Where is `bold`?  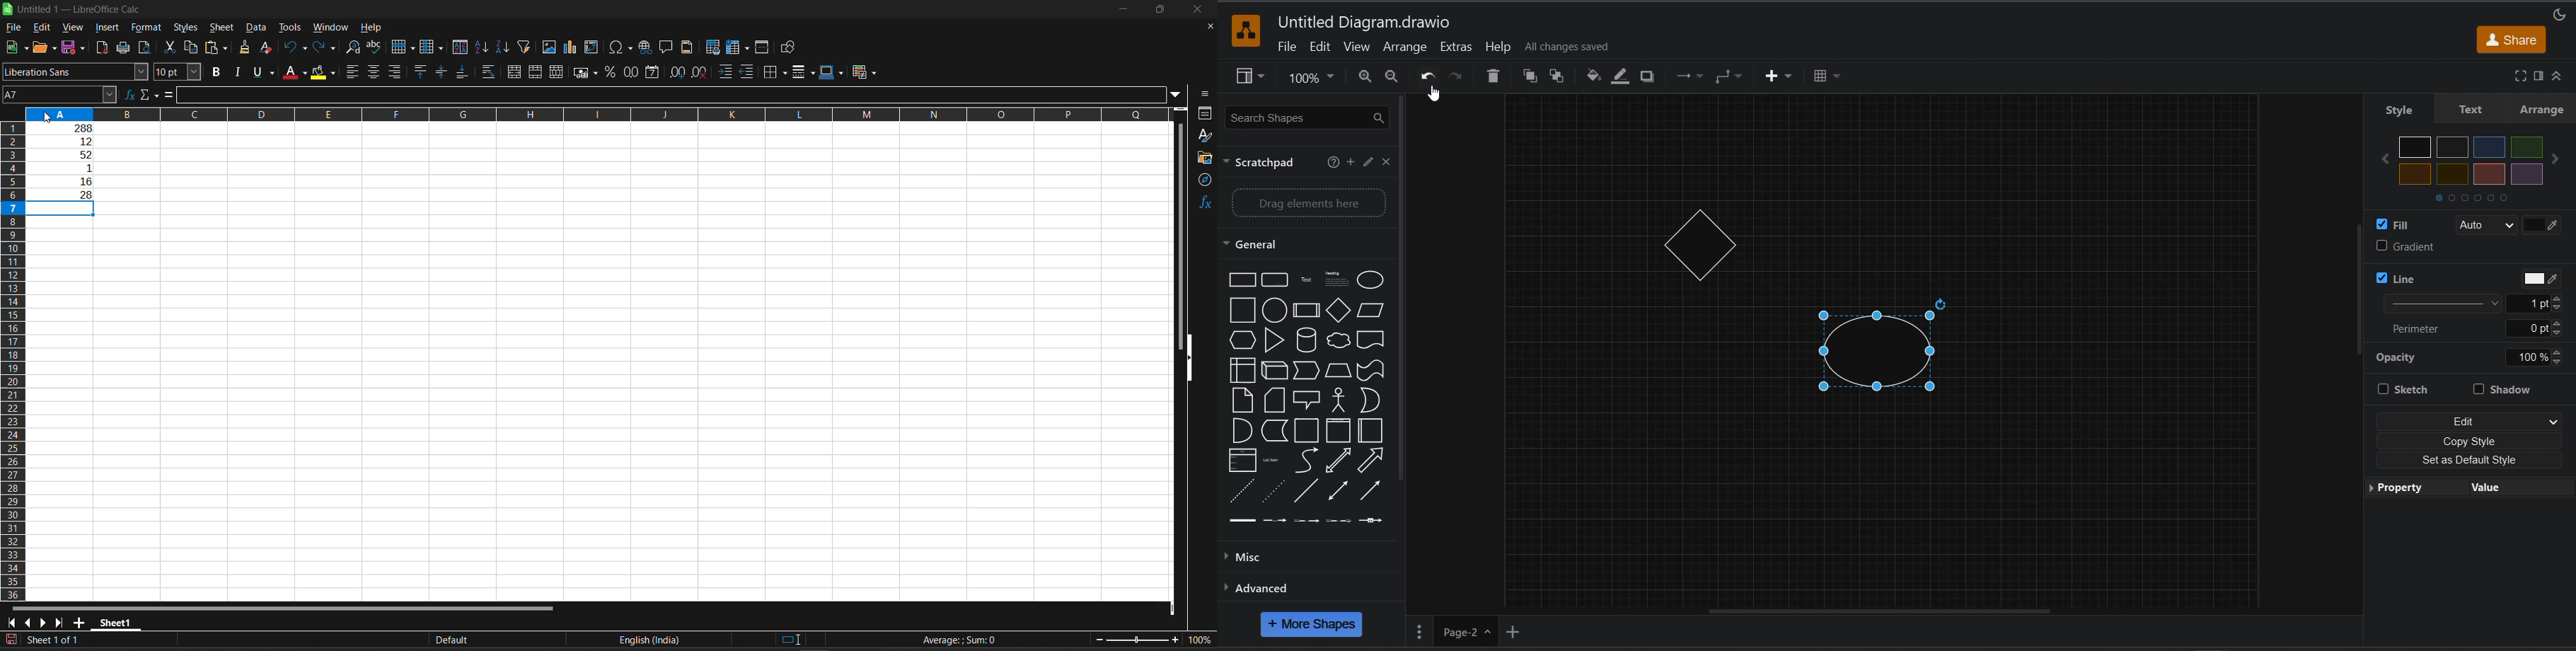 bold is located at coordinates (215, 72).